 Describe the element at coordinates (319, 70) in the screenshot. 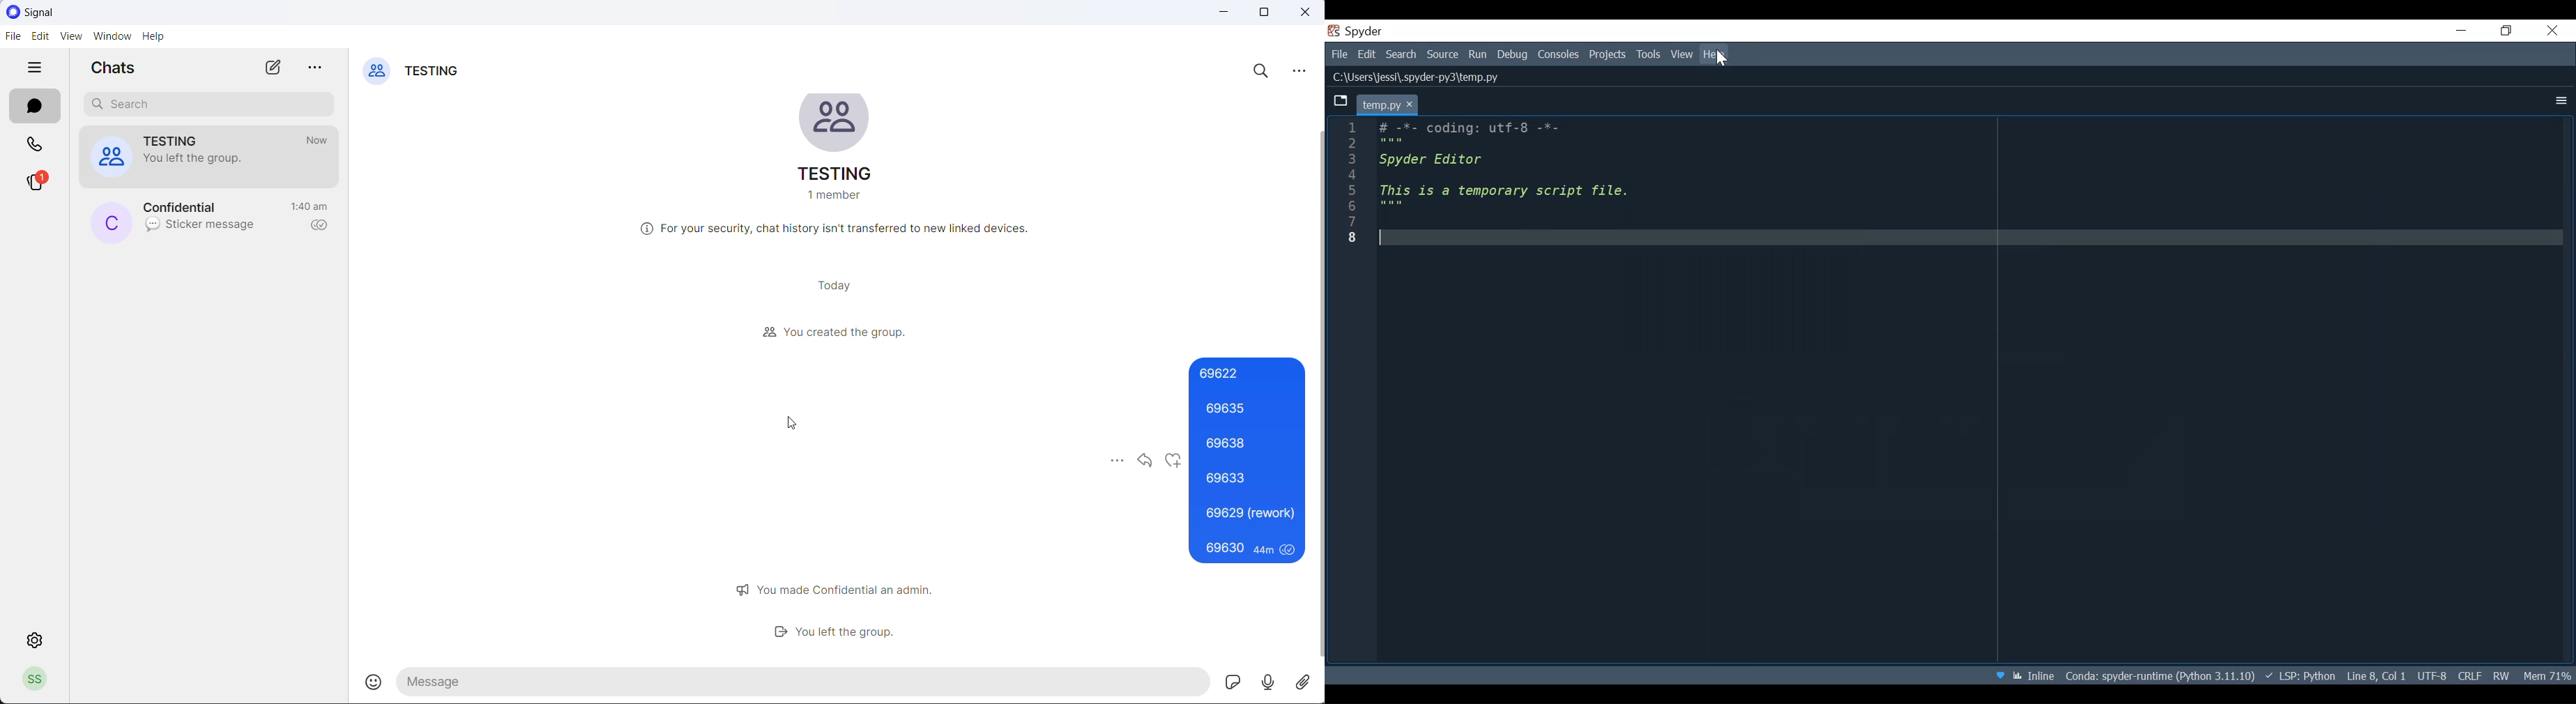

I see `more options` at that location.